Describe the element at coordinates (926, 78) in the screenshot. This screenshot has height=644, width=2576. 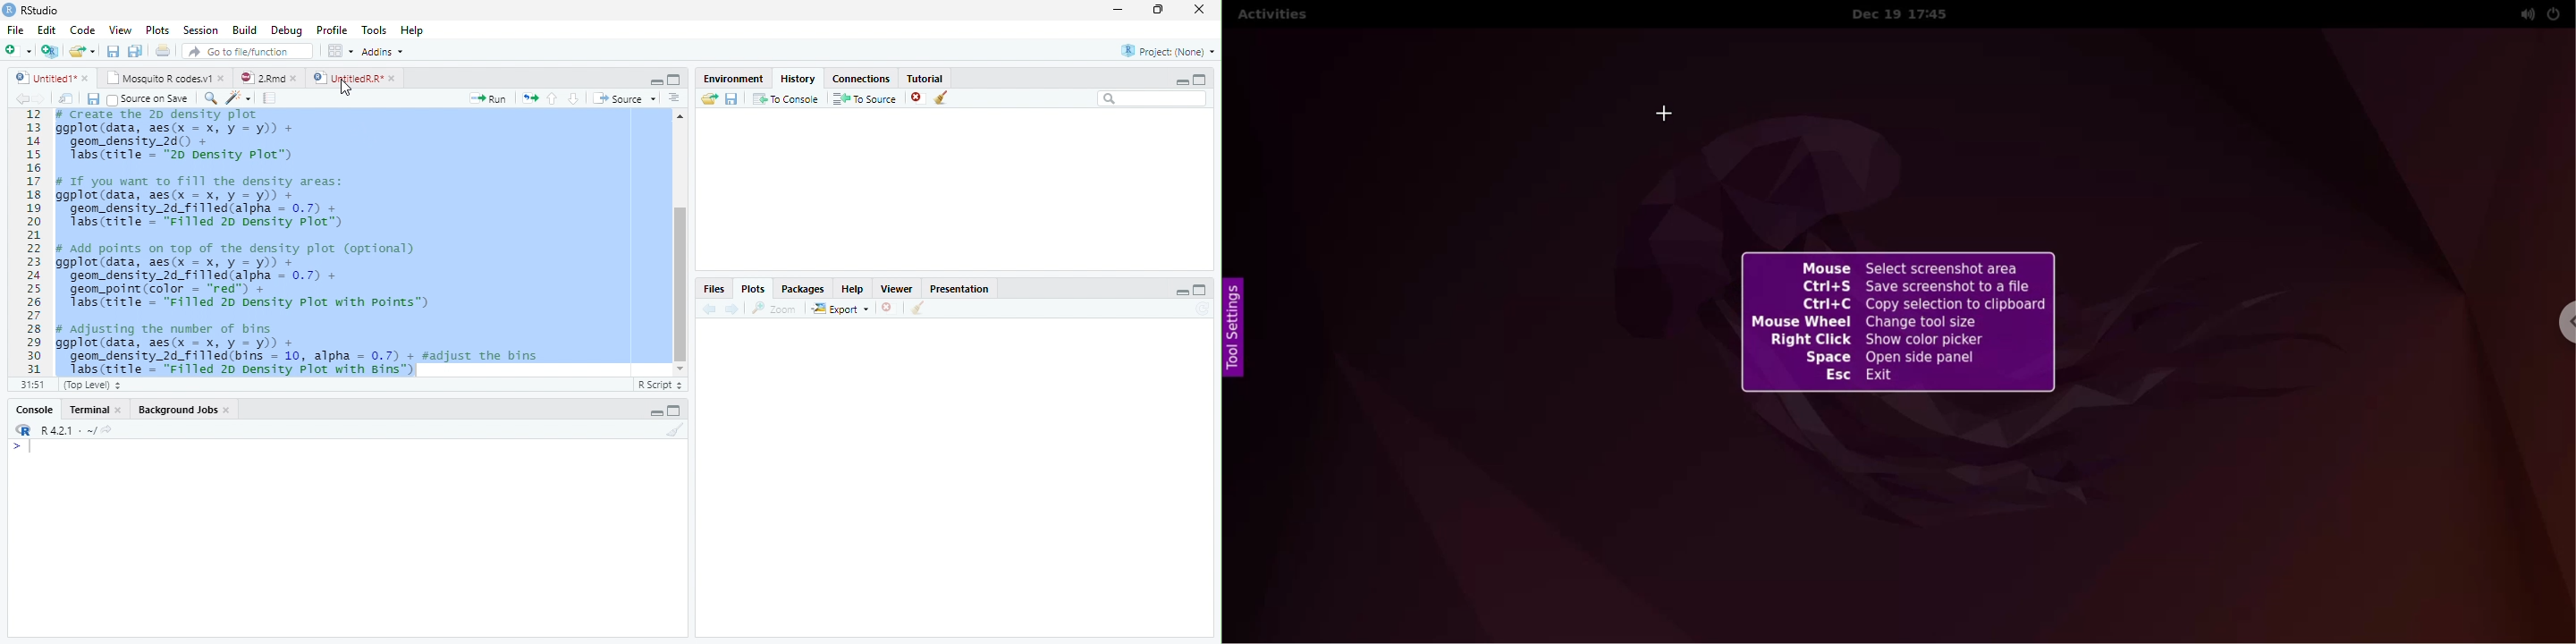
I see `Tutorial` at that location.